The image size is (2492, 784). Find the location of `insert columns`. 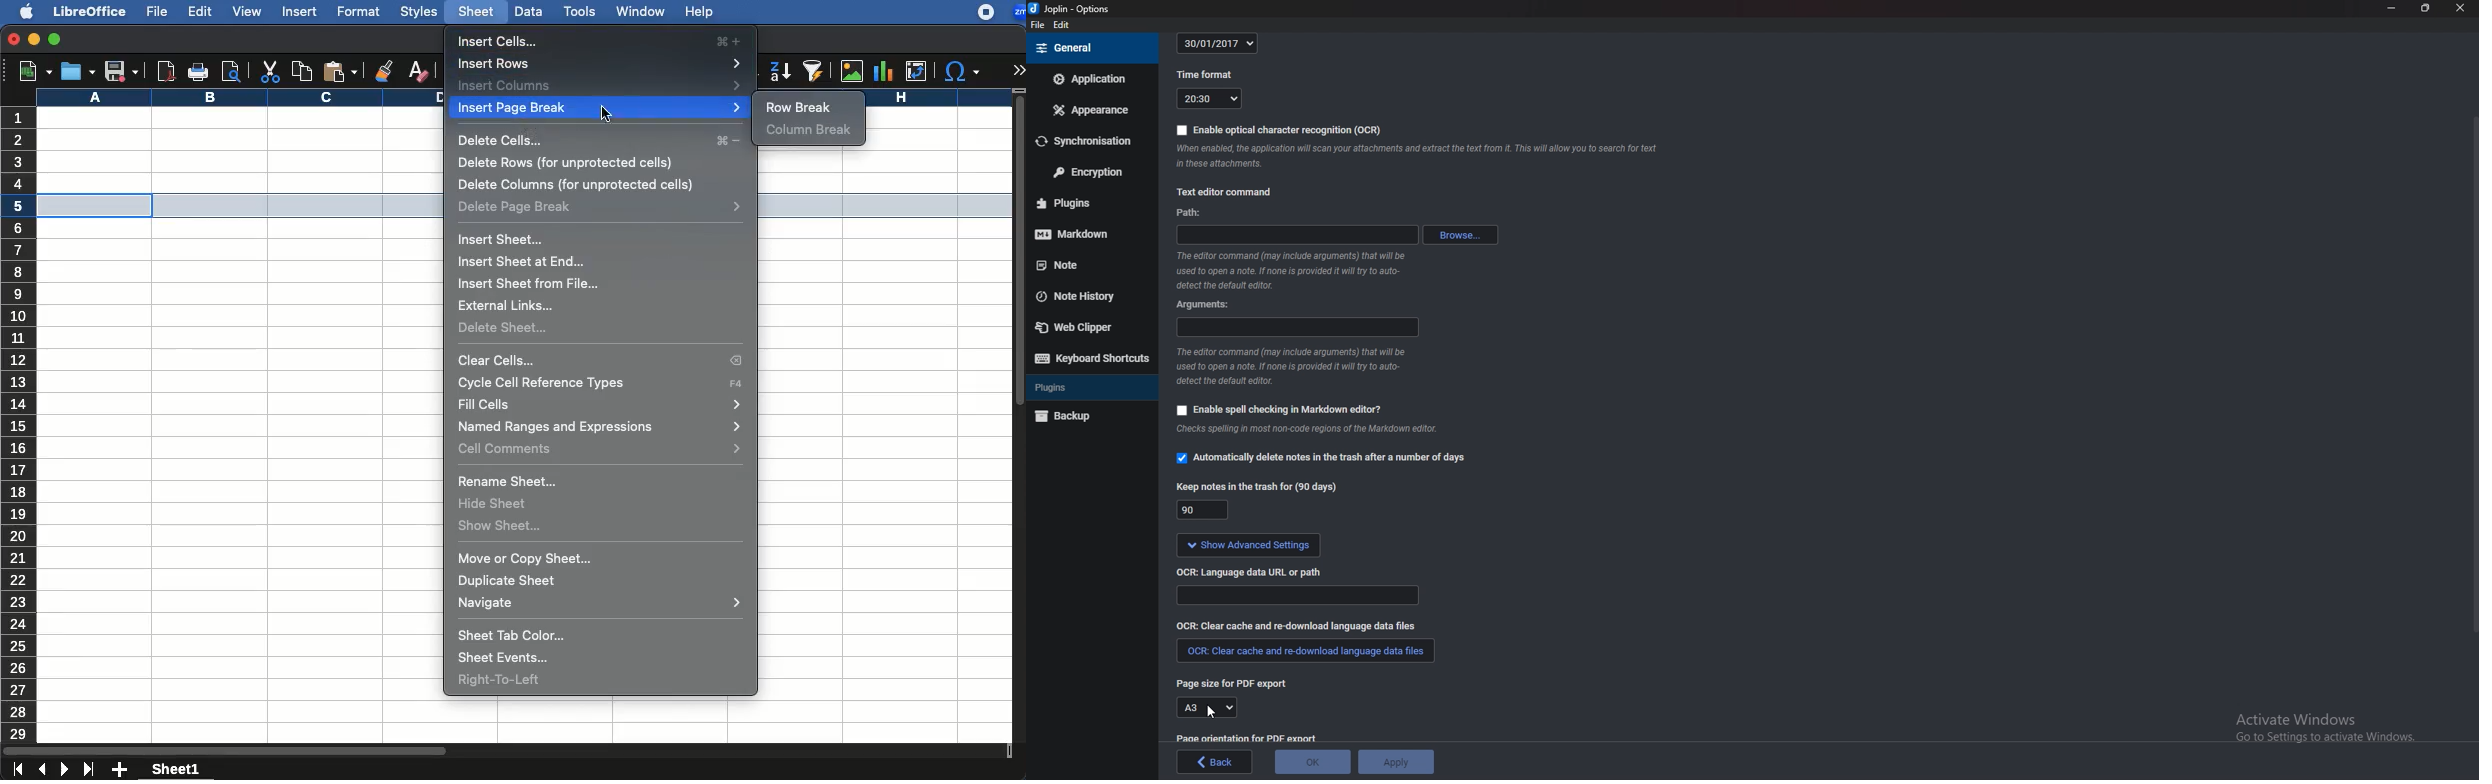

insert columns is located at coordinates (599, 85).